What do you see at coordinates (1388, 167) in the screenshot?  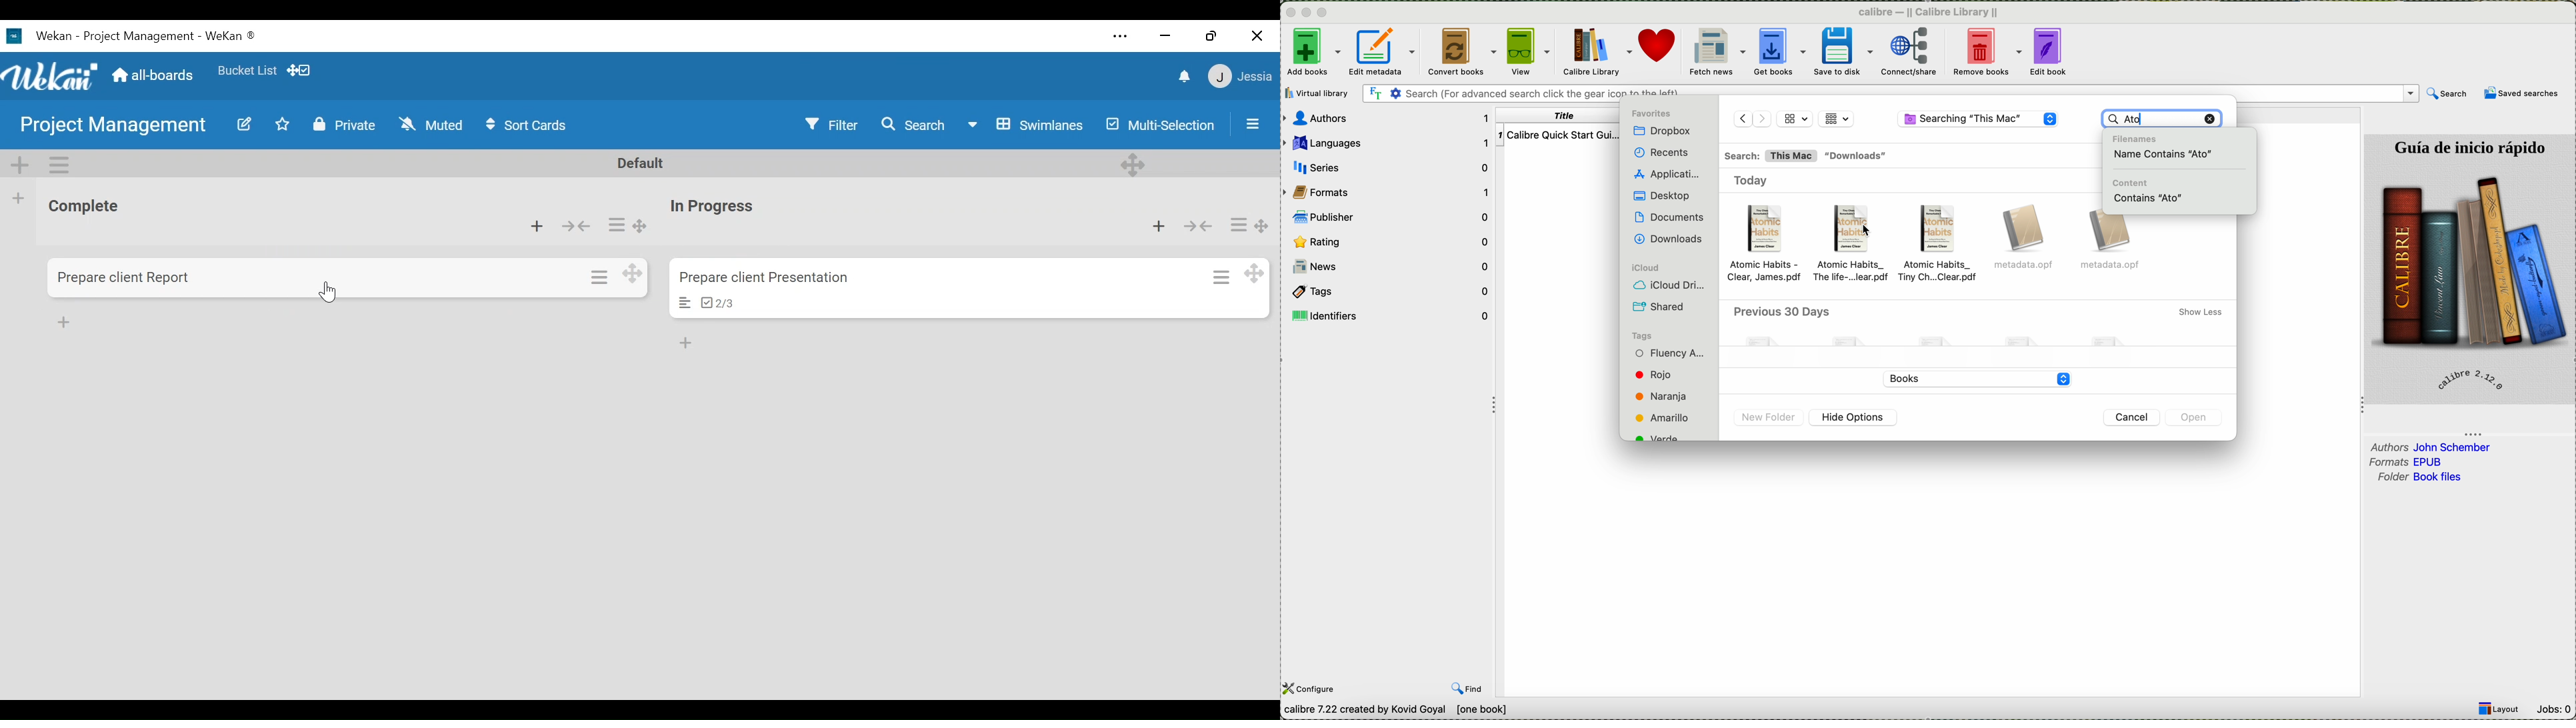 I see `series` at bounding box center [1388, 167].